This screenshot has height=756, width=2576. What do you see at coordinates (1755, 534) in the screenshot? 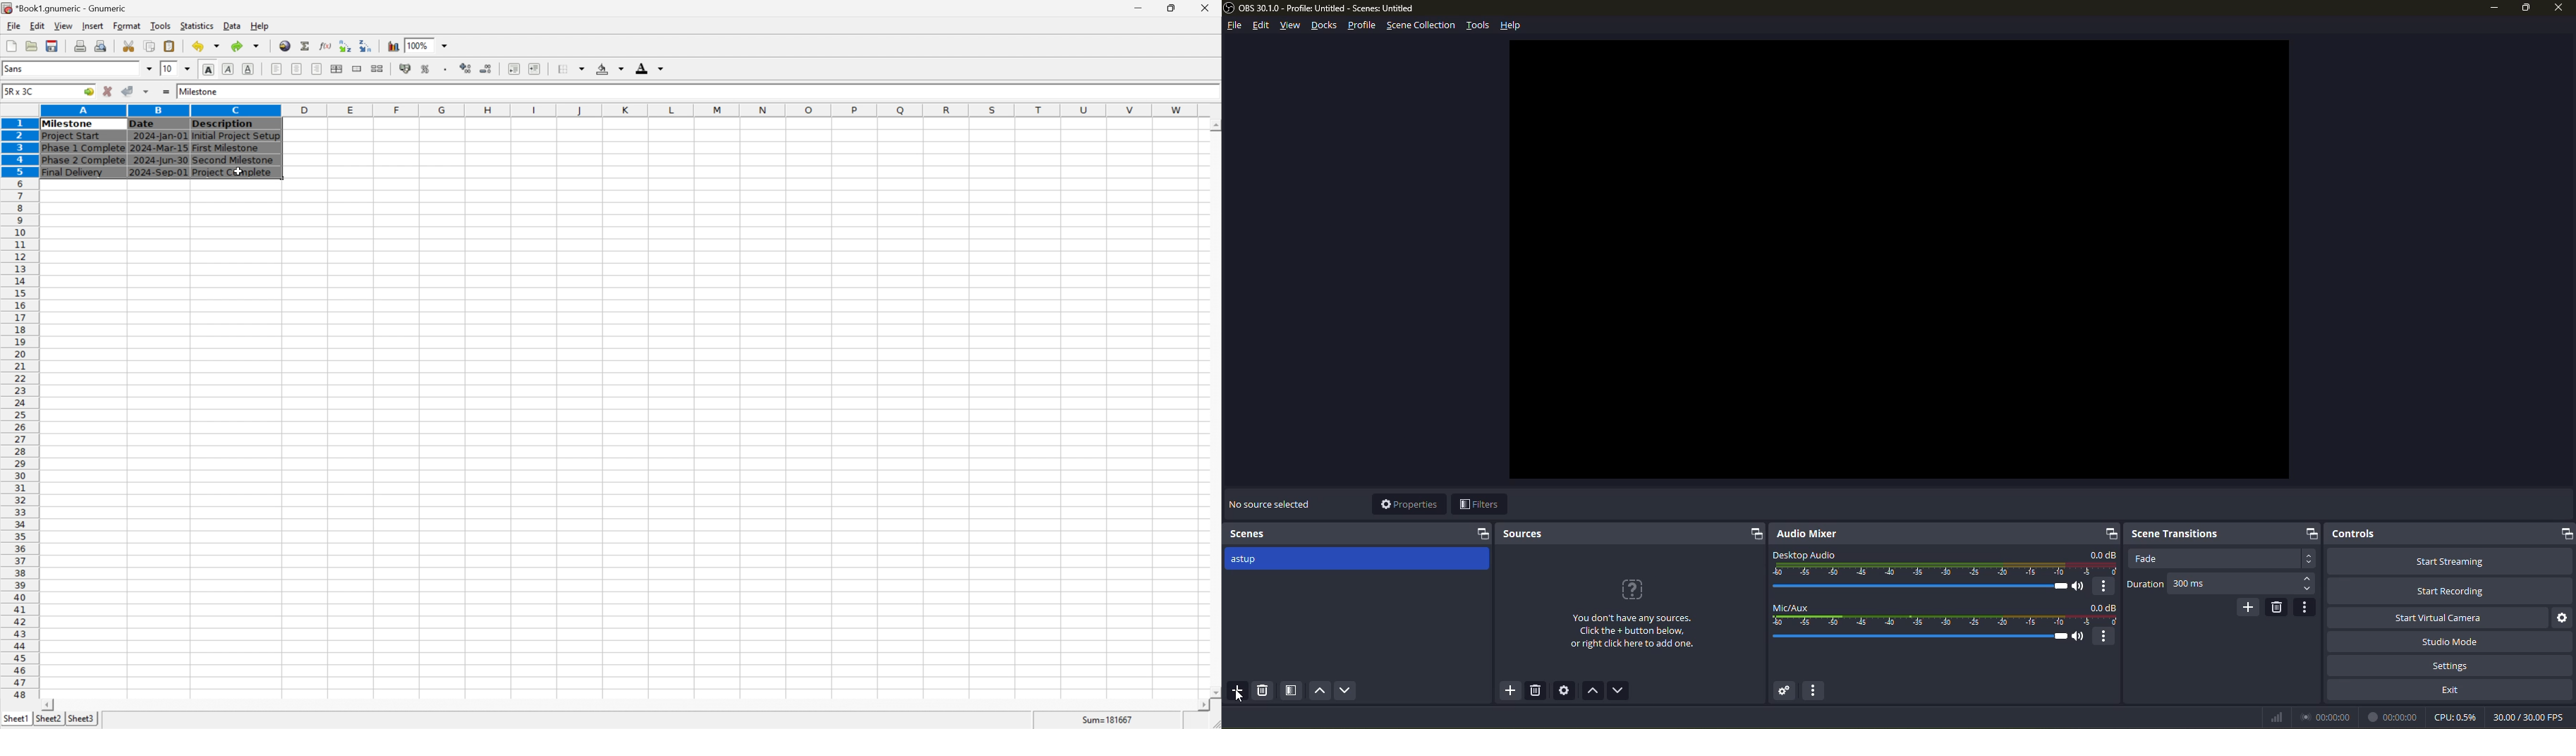
I see `expand` at bounding box center [1755, 534].